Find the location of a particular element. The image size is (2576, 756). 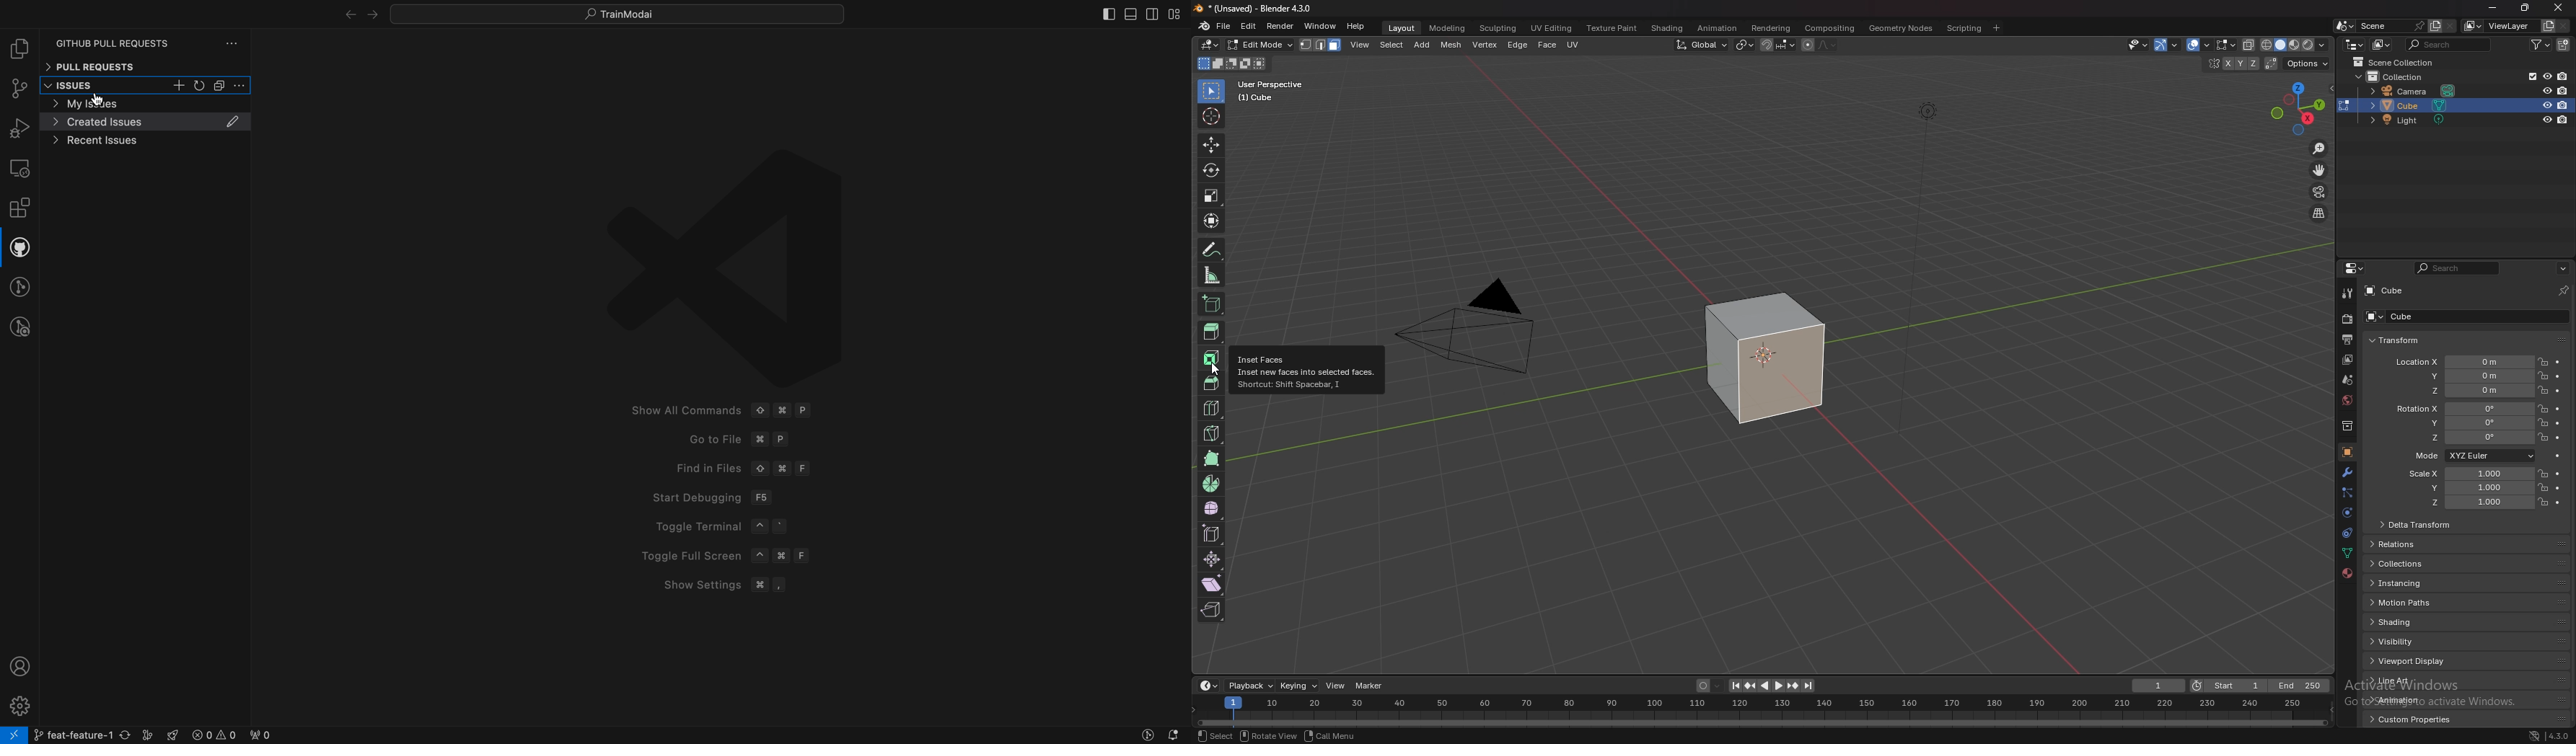

new collection is located at coordinates (2564, 45).